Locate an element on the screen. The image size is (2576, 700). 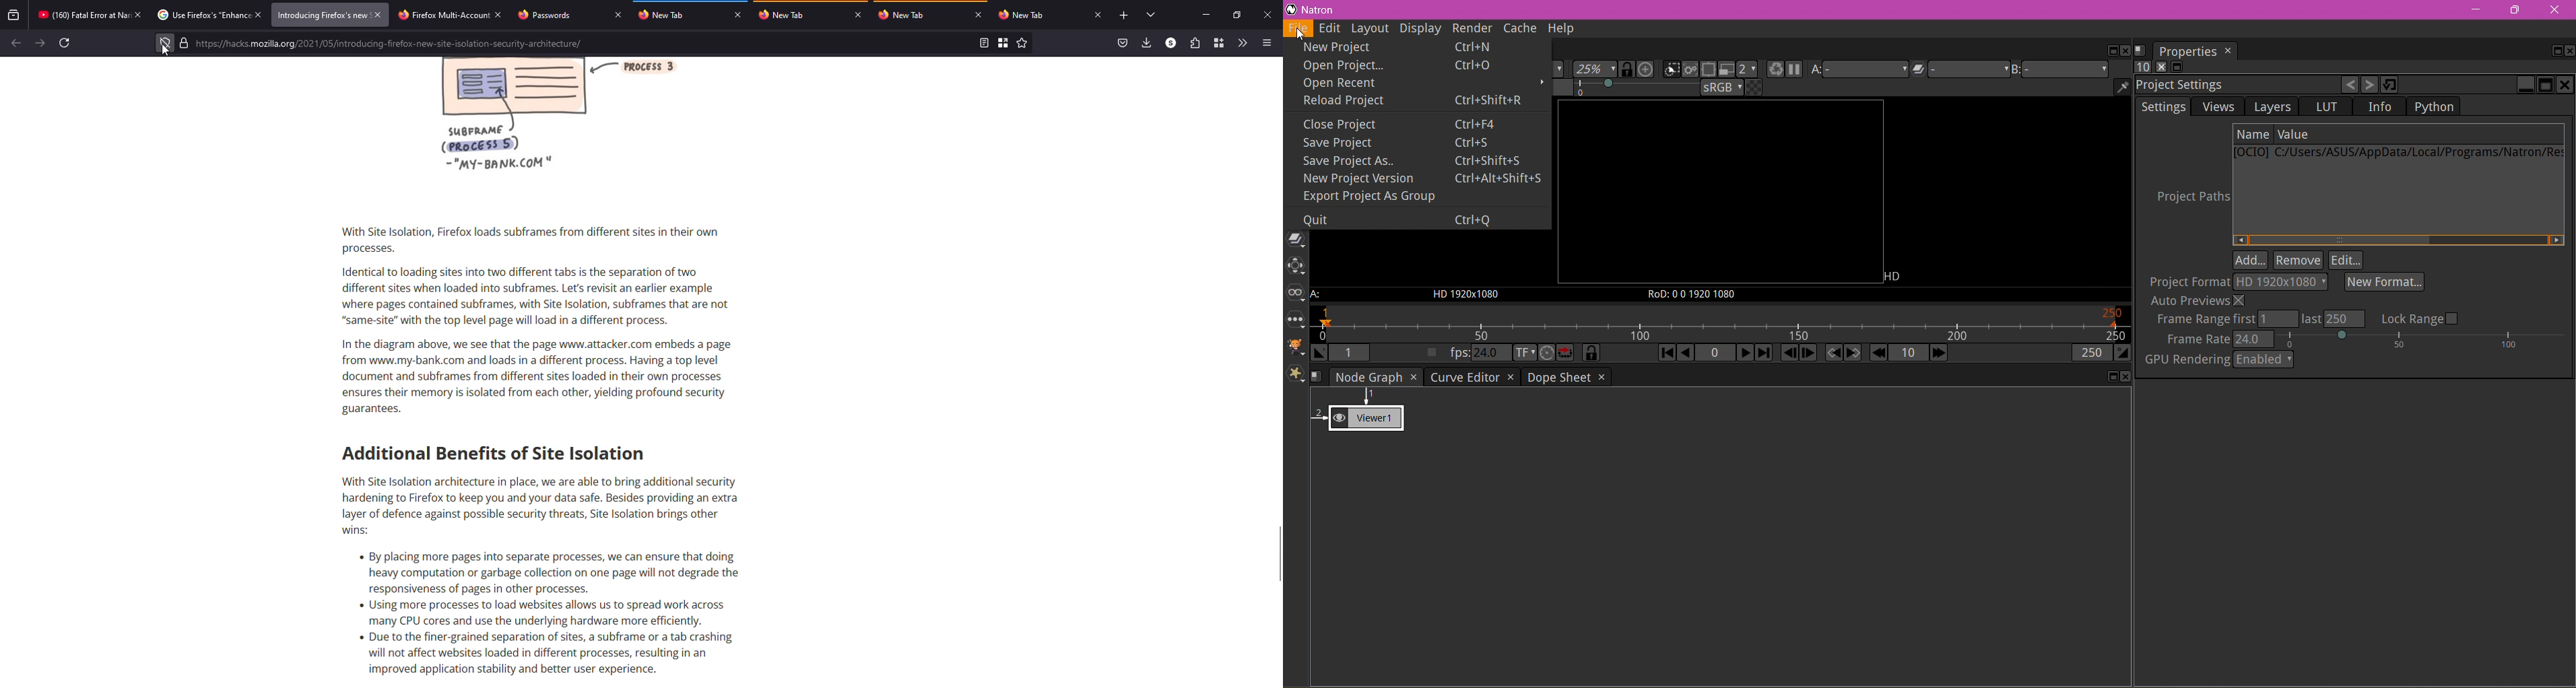
view recent is located at coordinates (14, 14).